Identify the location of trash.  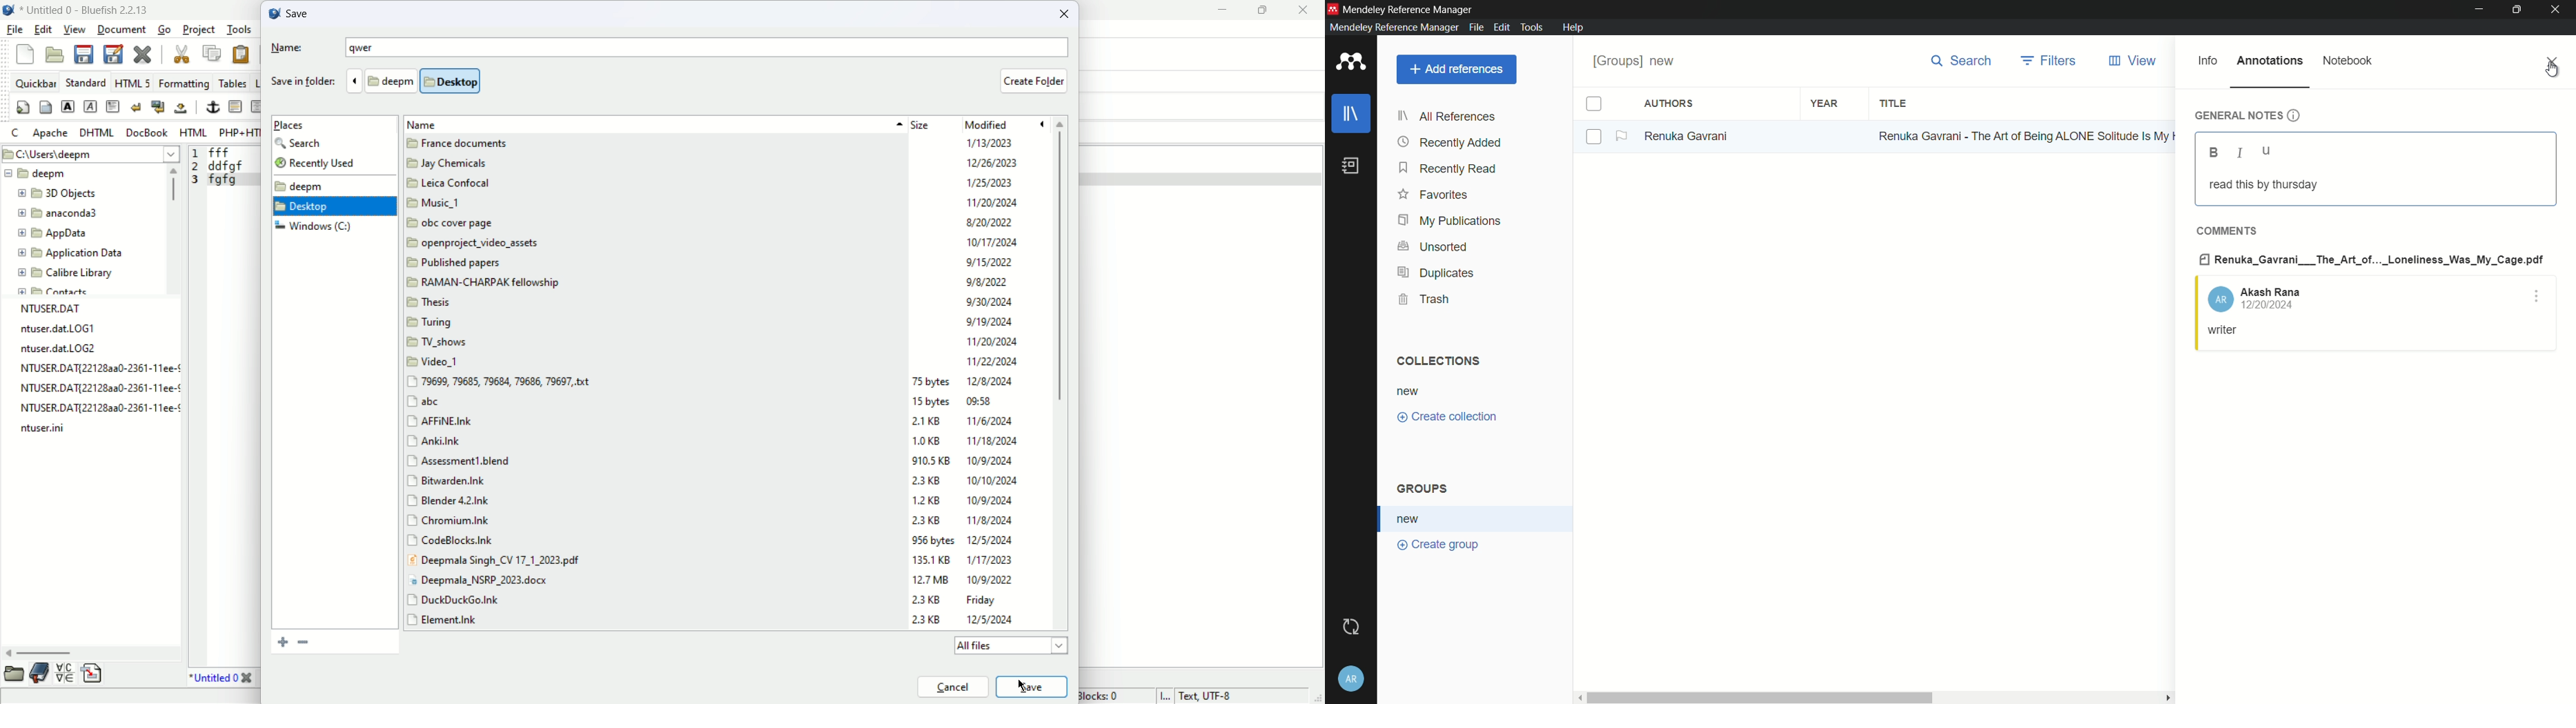
(1423, 299).